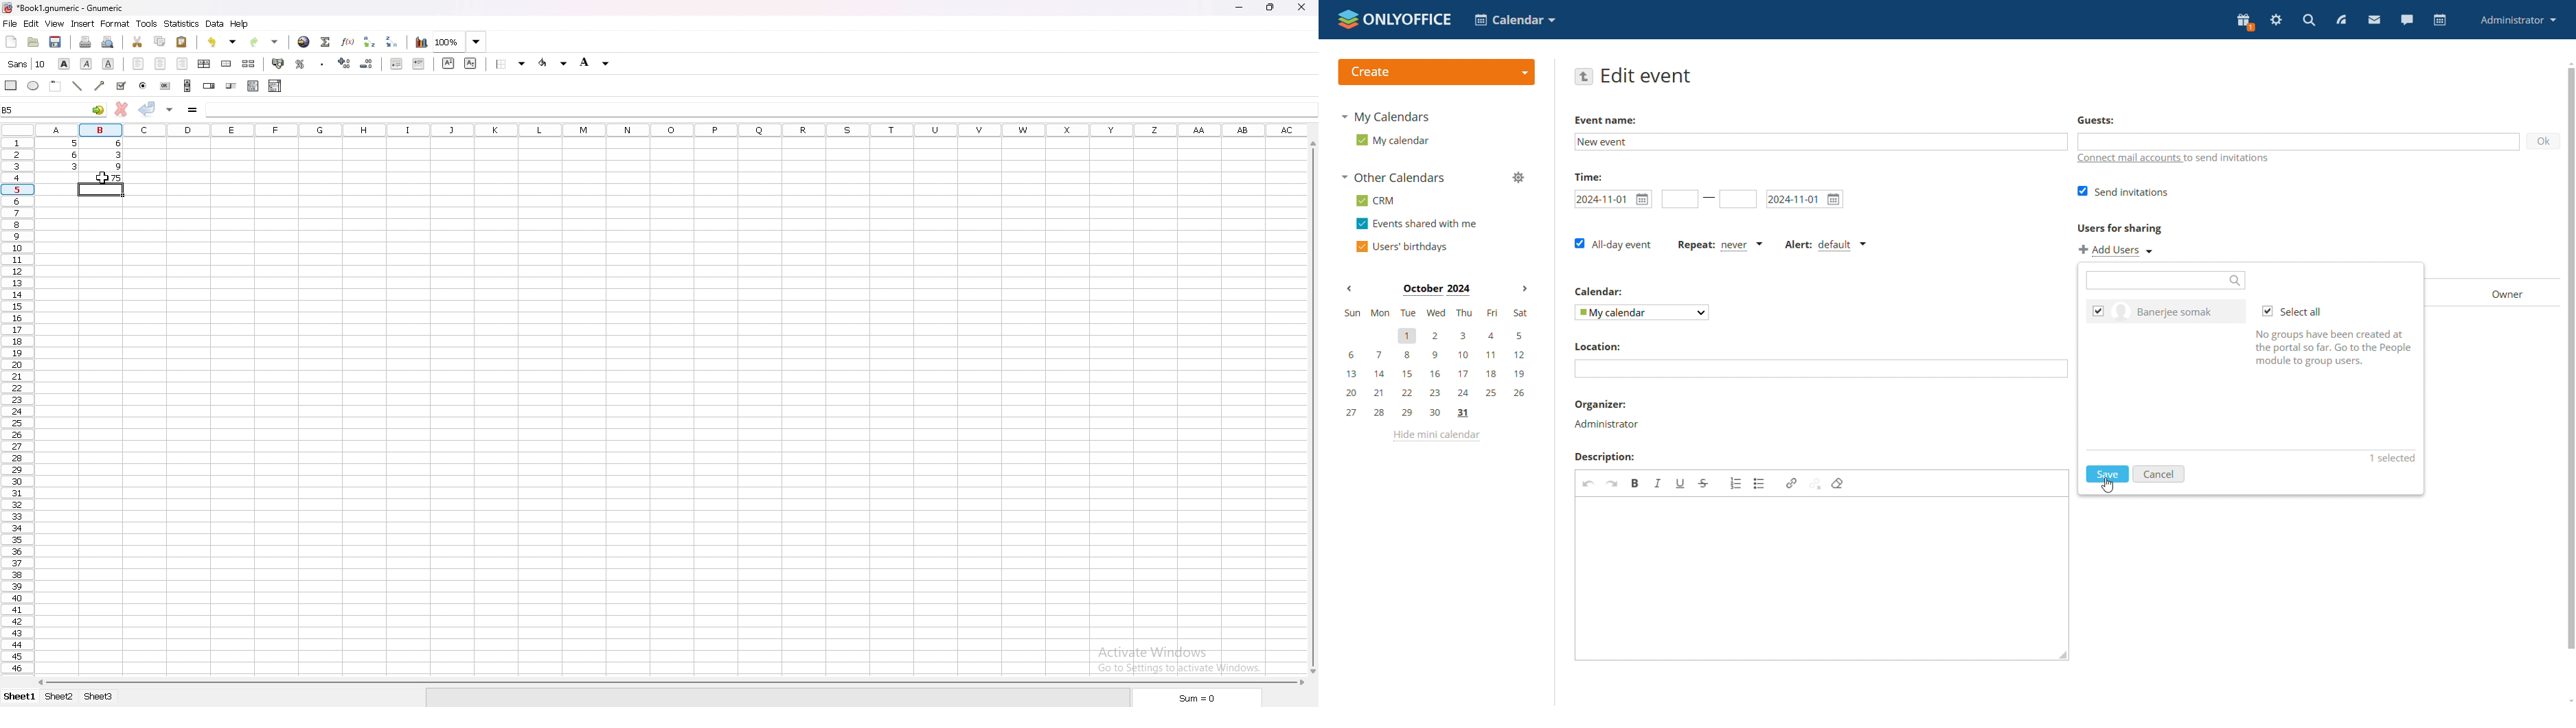 This screenshot has width=2576, height=728. I want to click on tools, so click(146, 24).